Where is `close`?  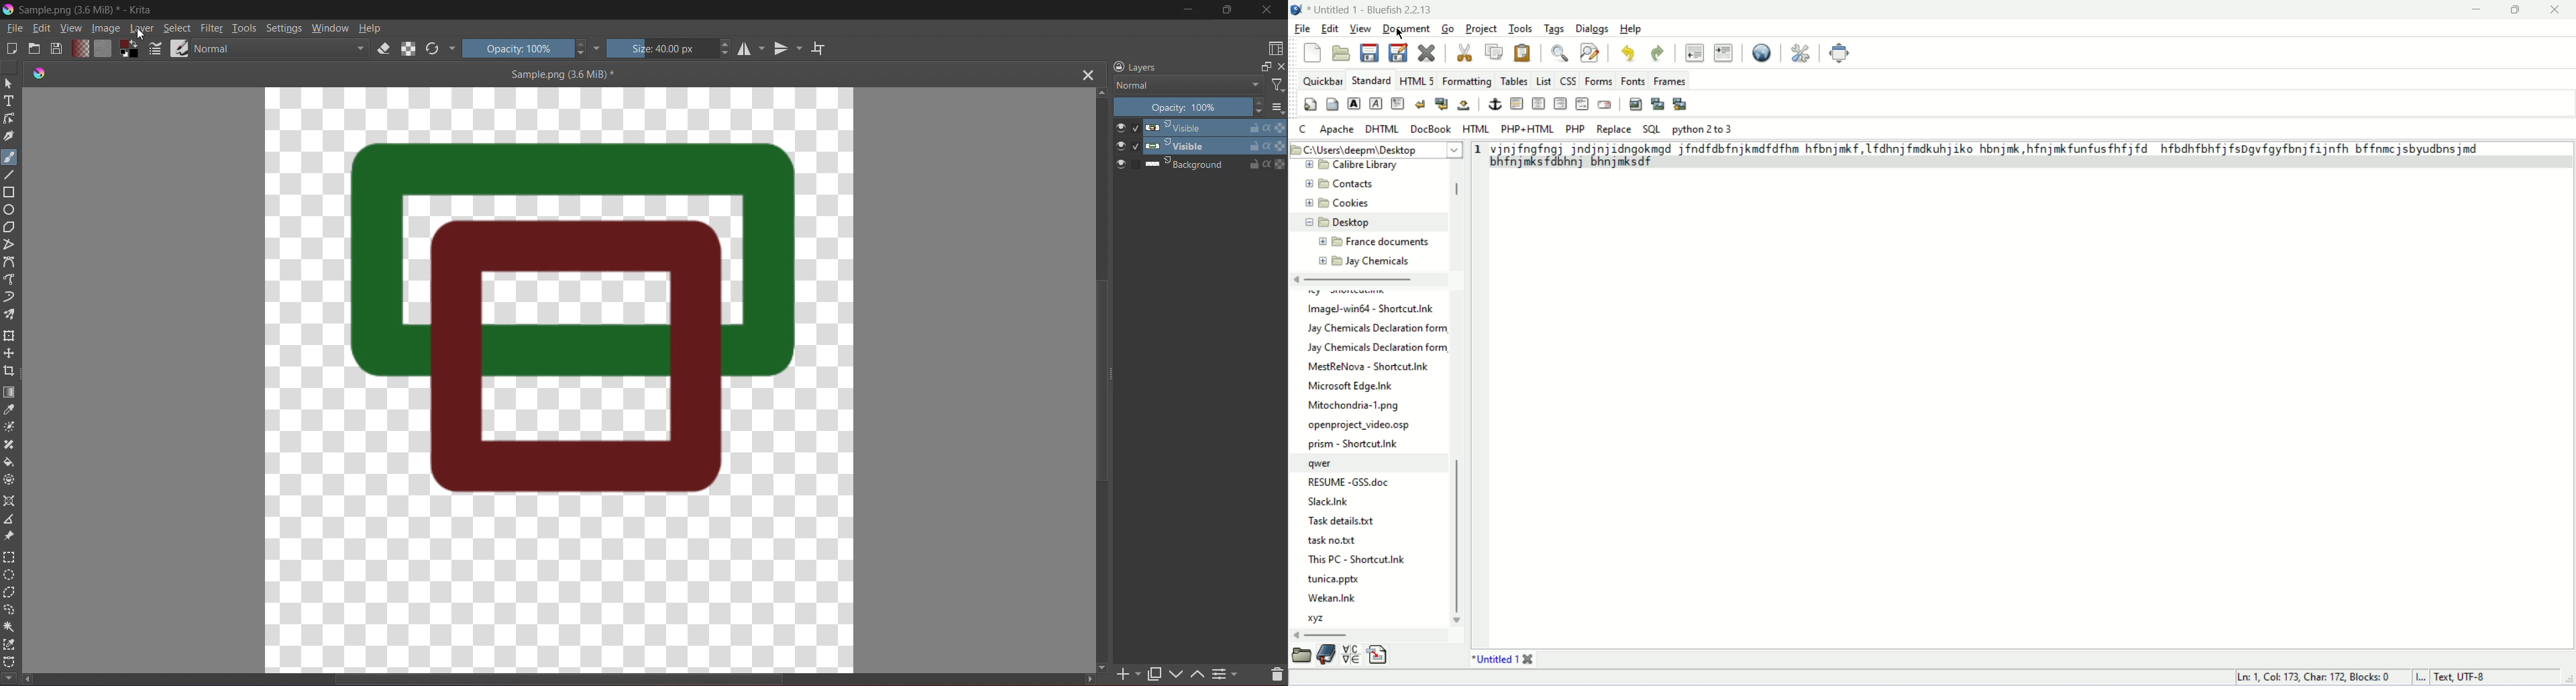
close is located at coordinates (1532, 655).